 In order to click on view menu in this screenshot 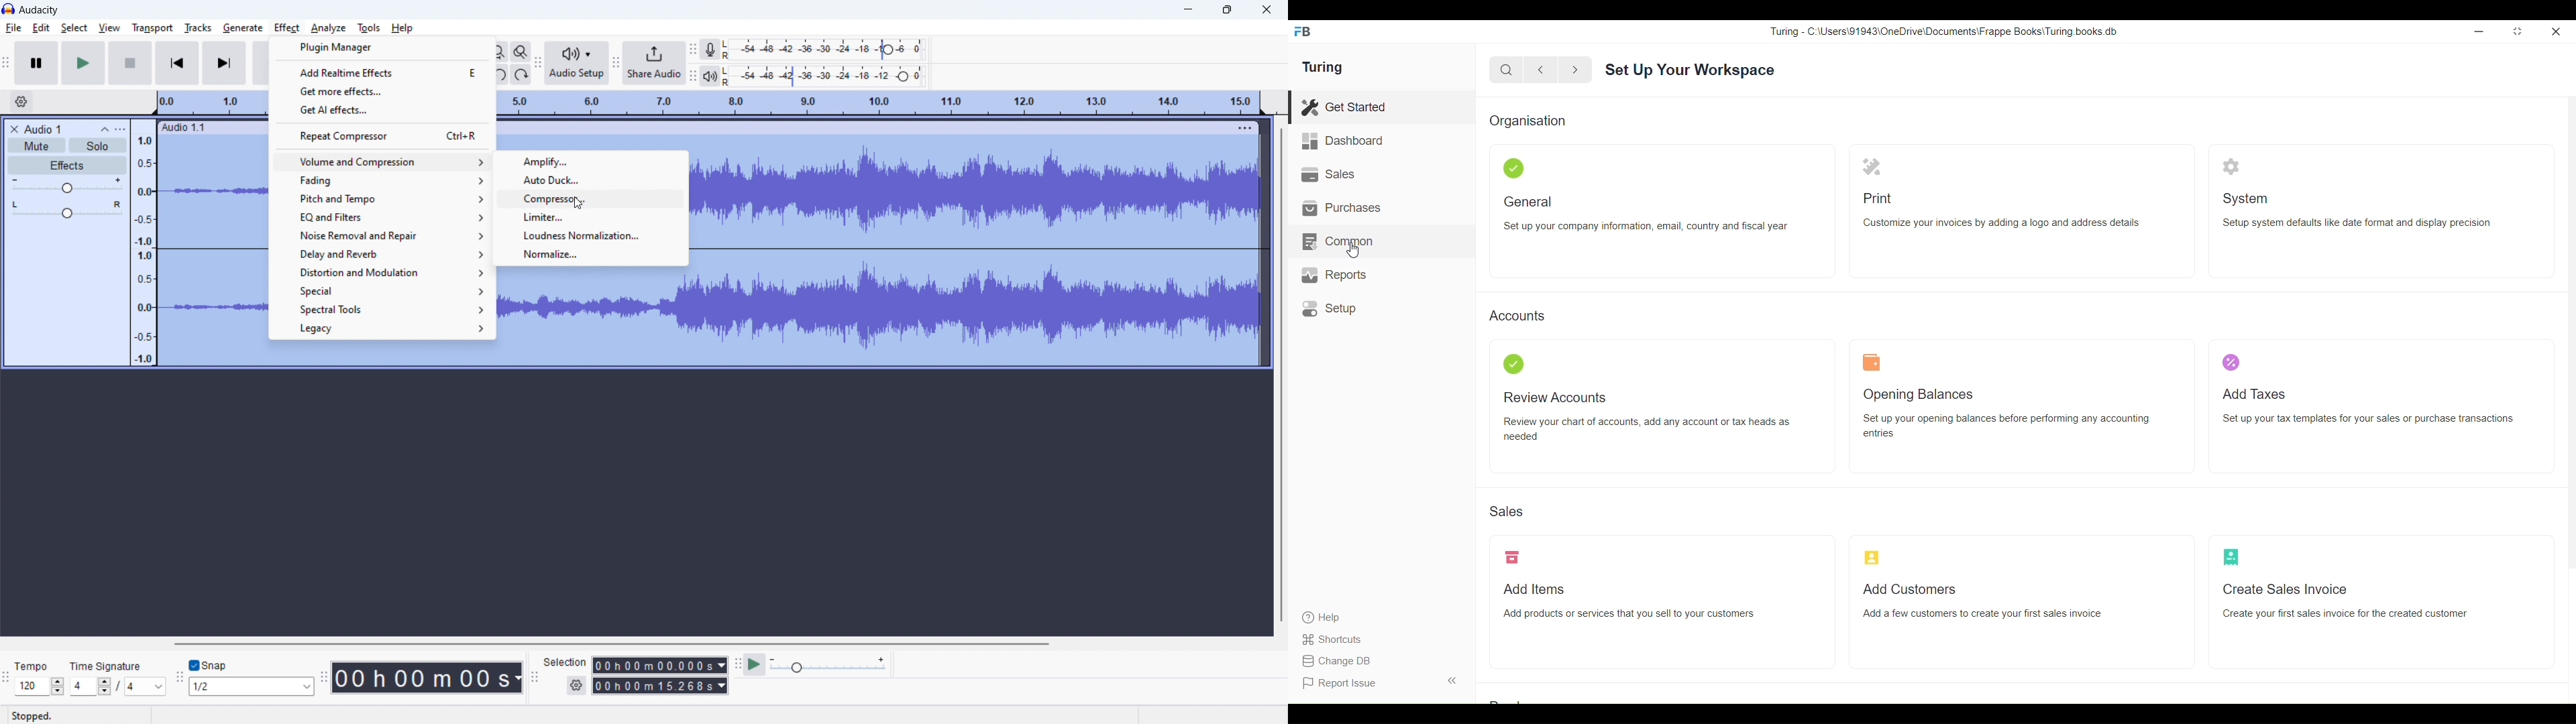, I will do `click(119, 129)`.